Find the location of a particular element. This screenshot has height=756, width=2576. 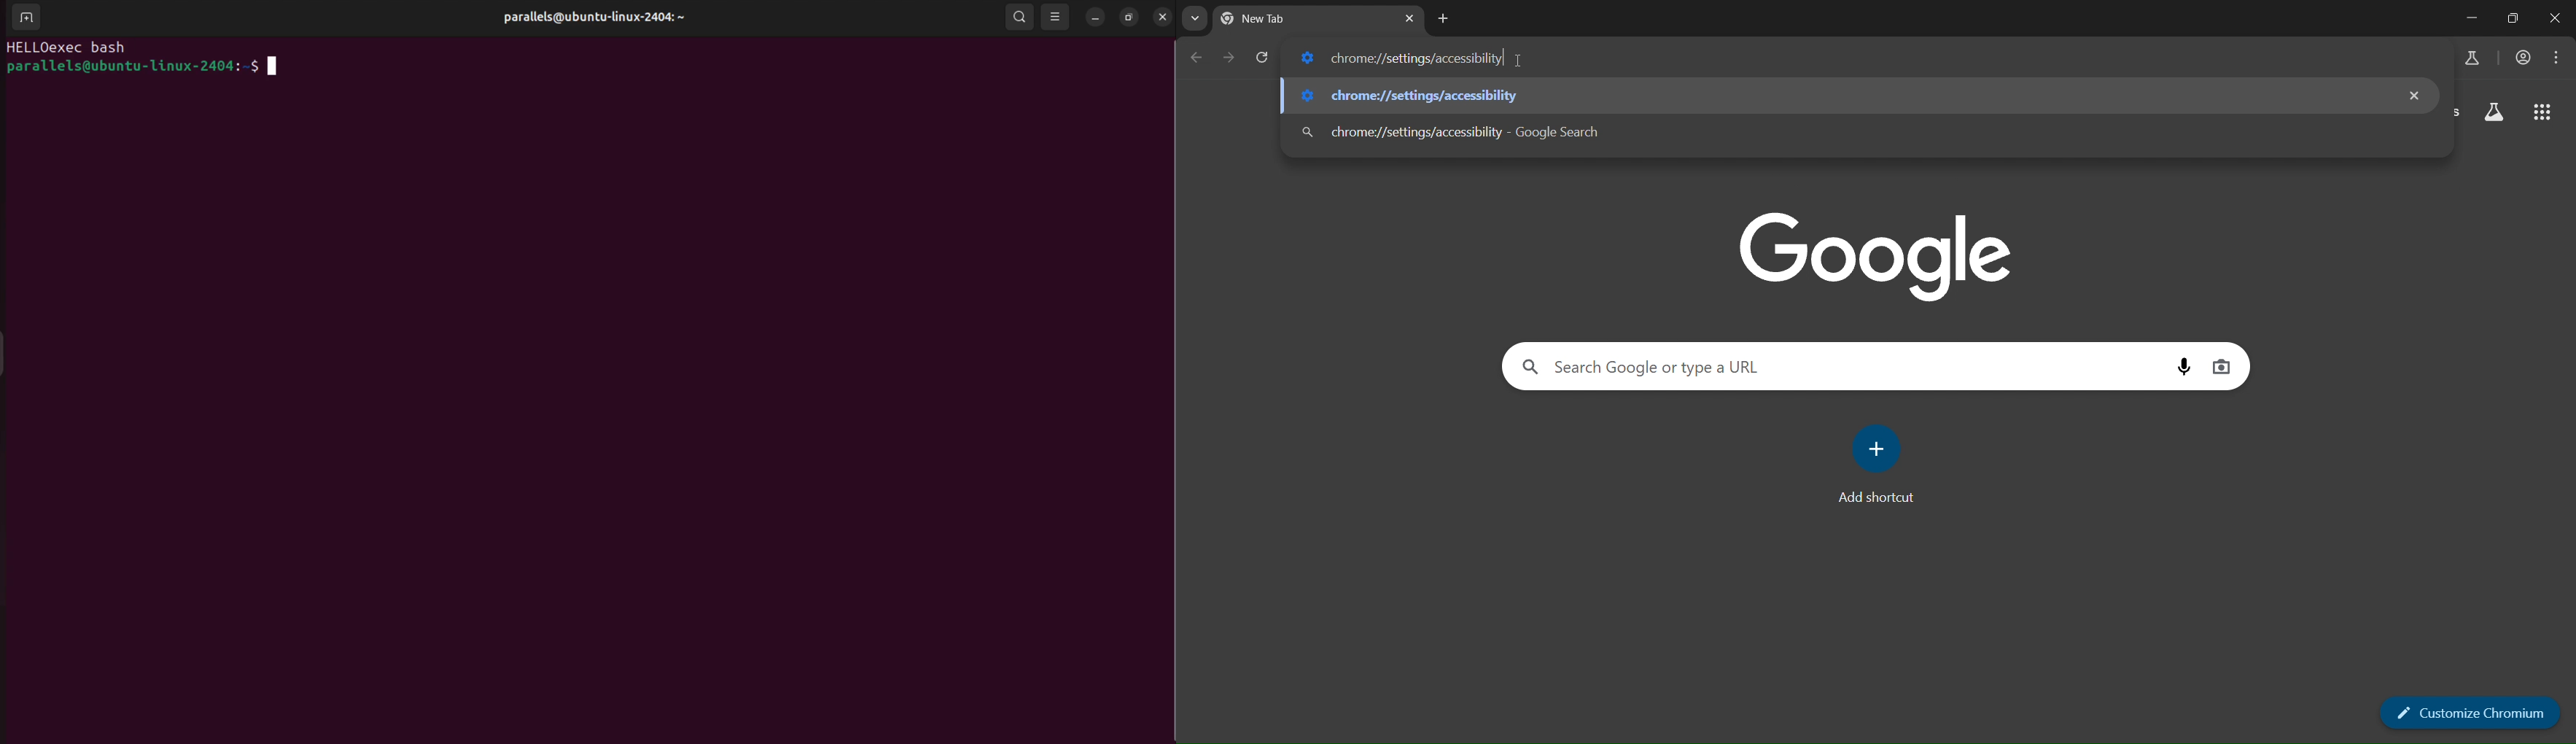

resize is located at coordinates (1130, 15).